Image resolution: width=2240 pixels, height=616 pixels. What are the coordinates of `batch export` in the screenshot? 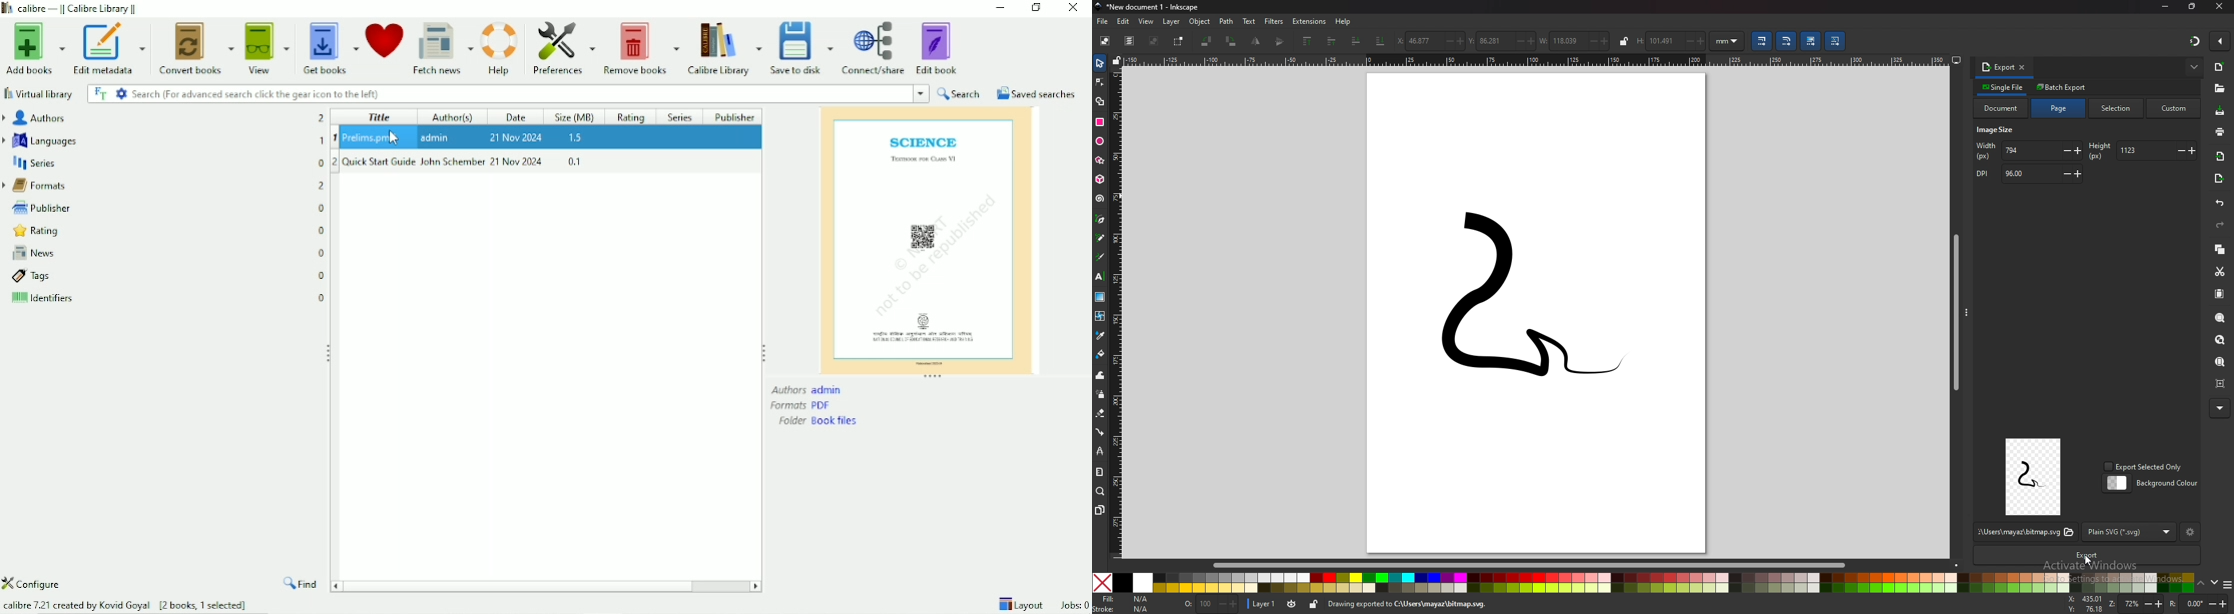 It's located at (2062, 87).